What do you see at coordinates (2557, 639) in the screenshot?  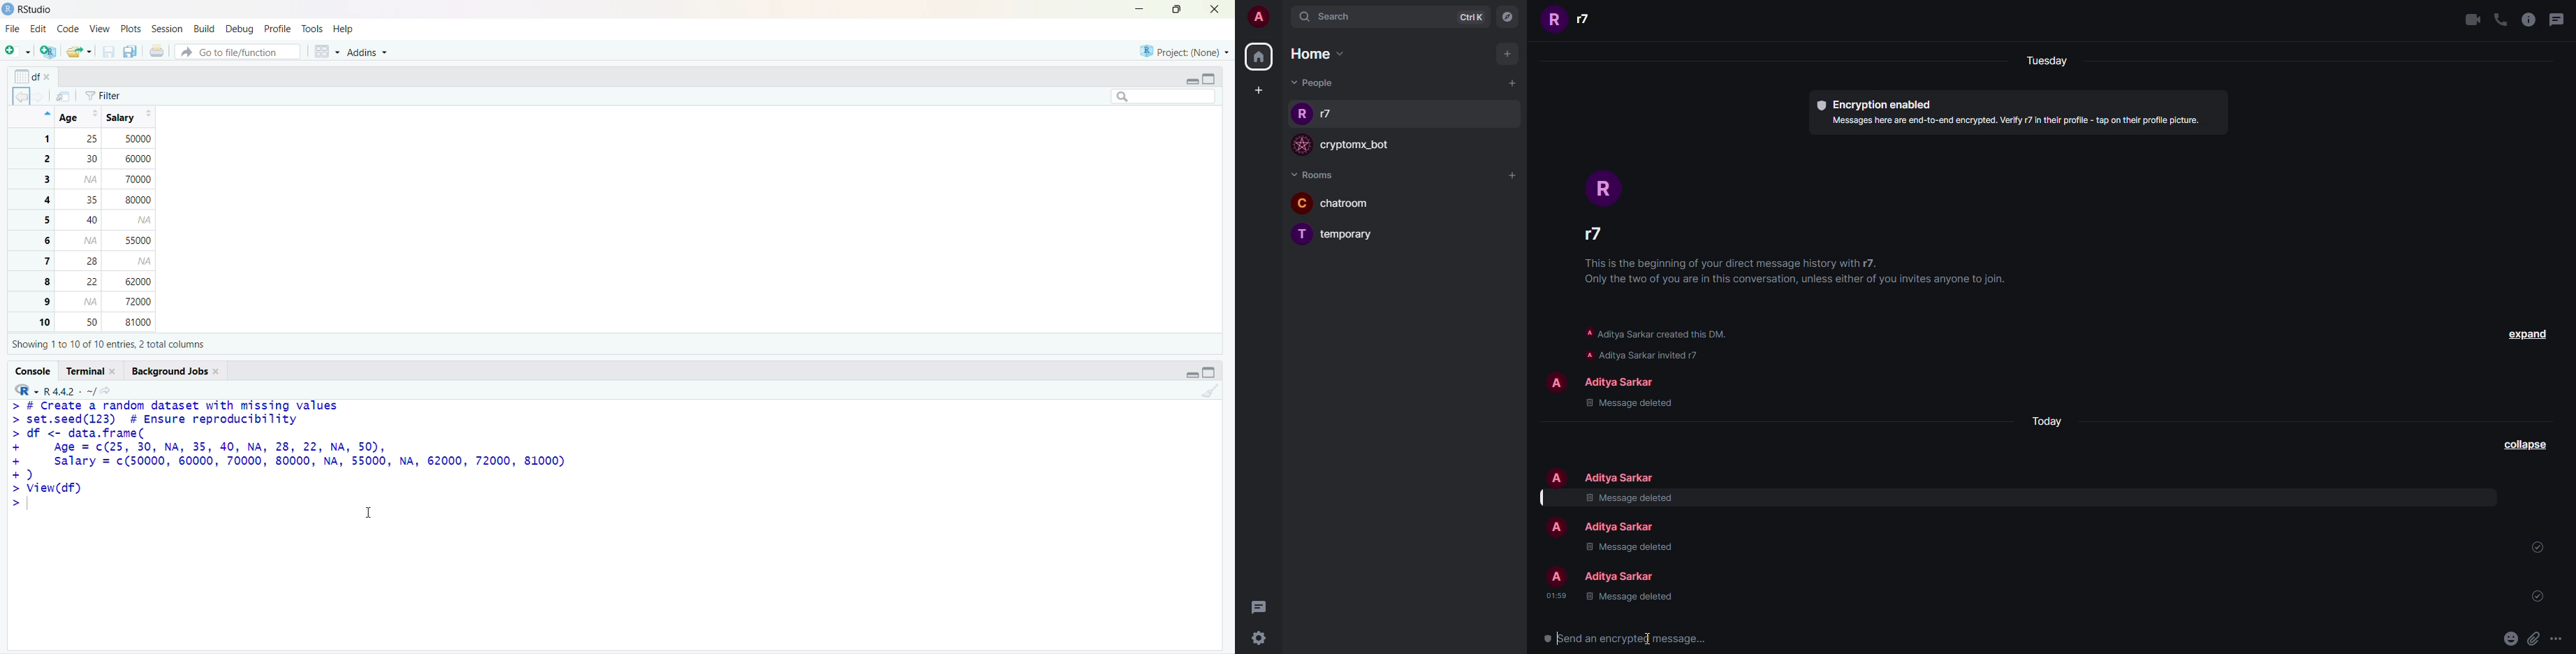 I see `more` at bounding box center [2557, 639].